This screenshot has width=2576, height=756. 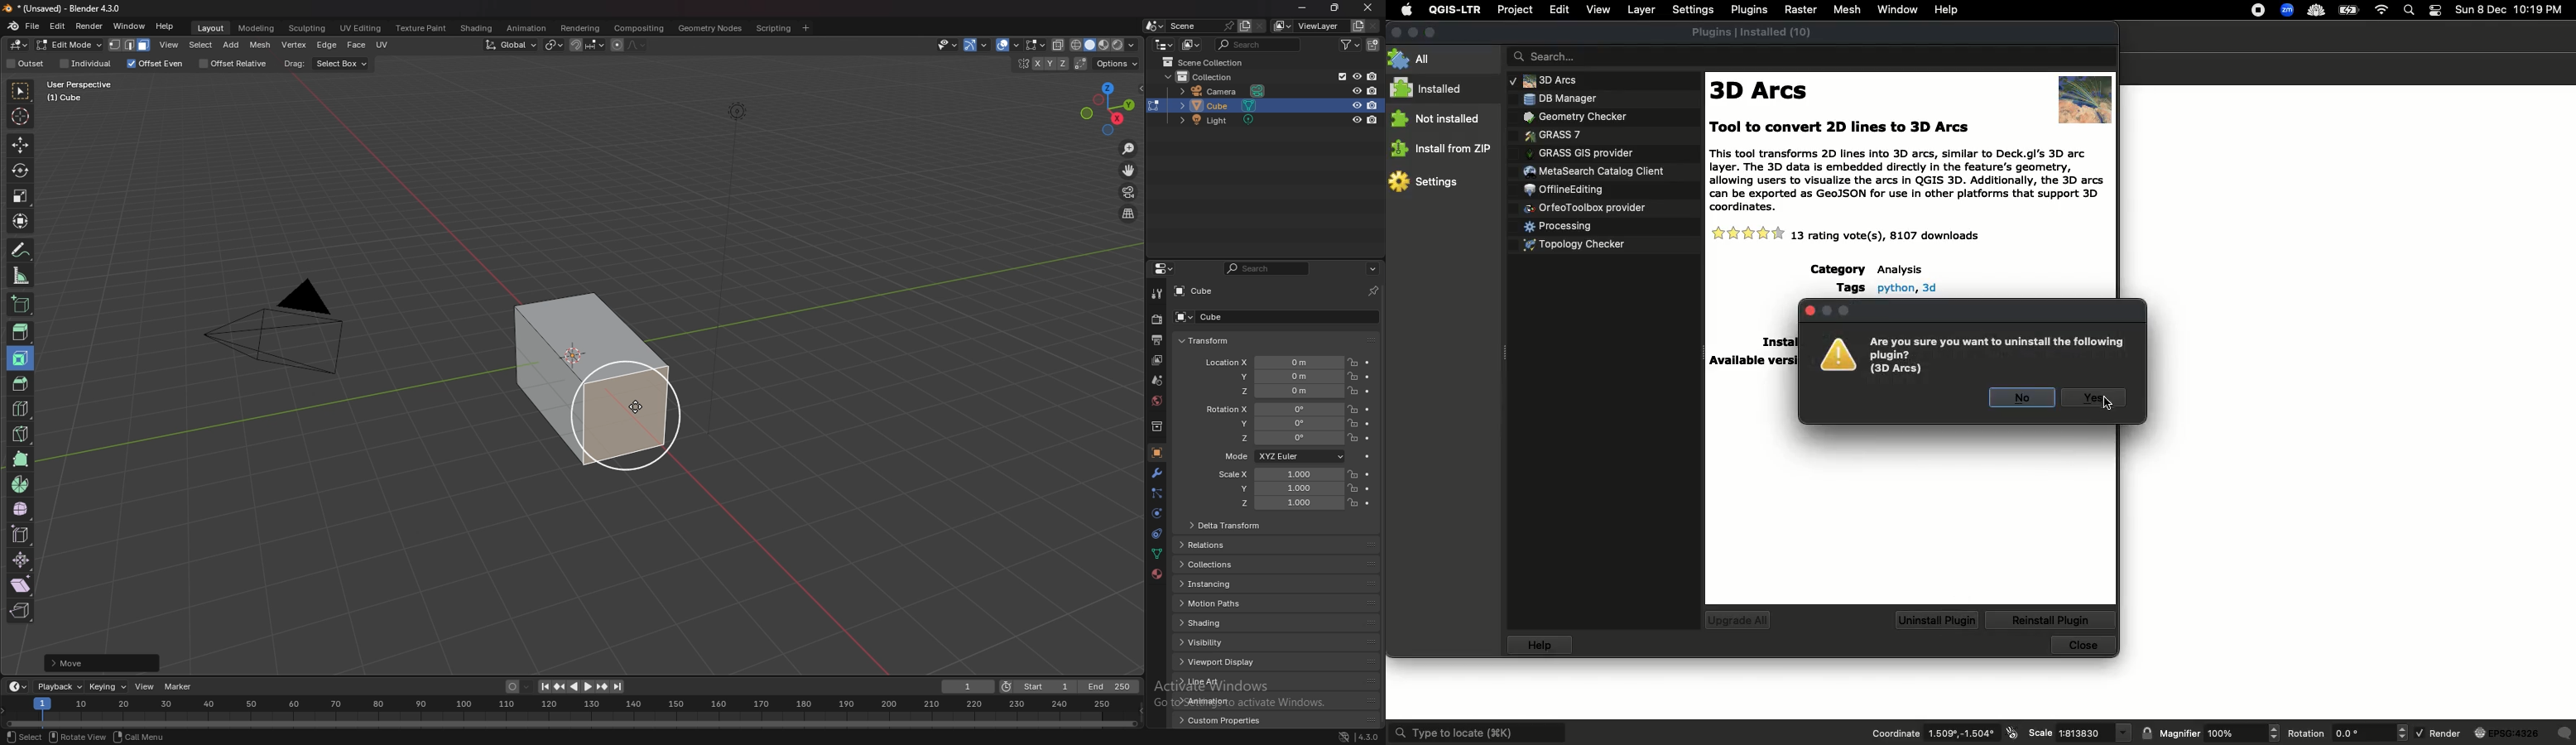 I want to click on Scale, so click(x=2077, y=733).